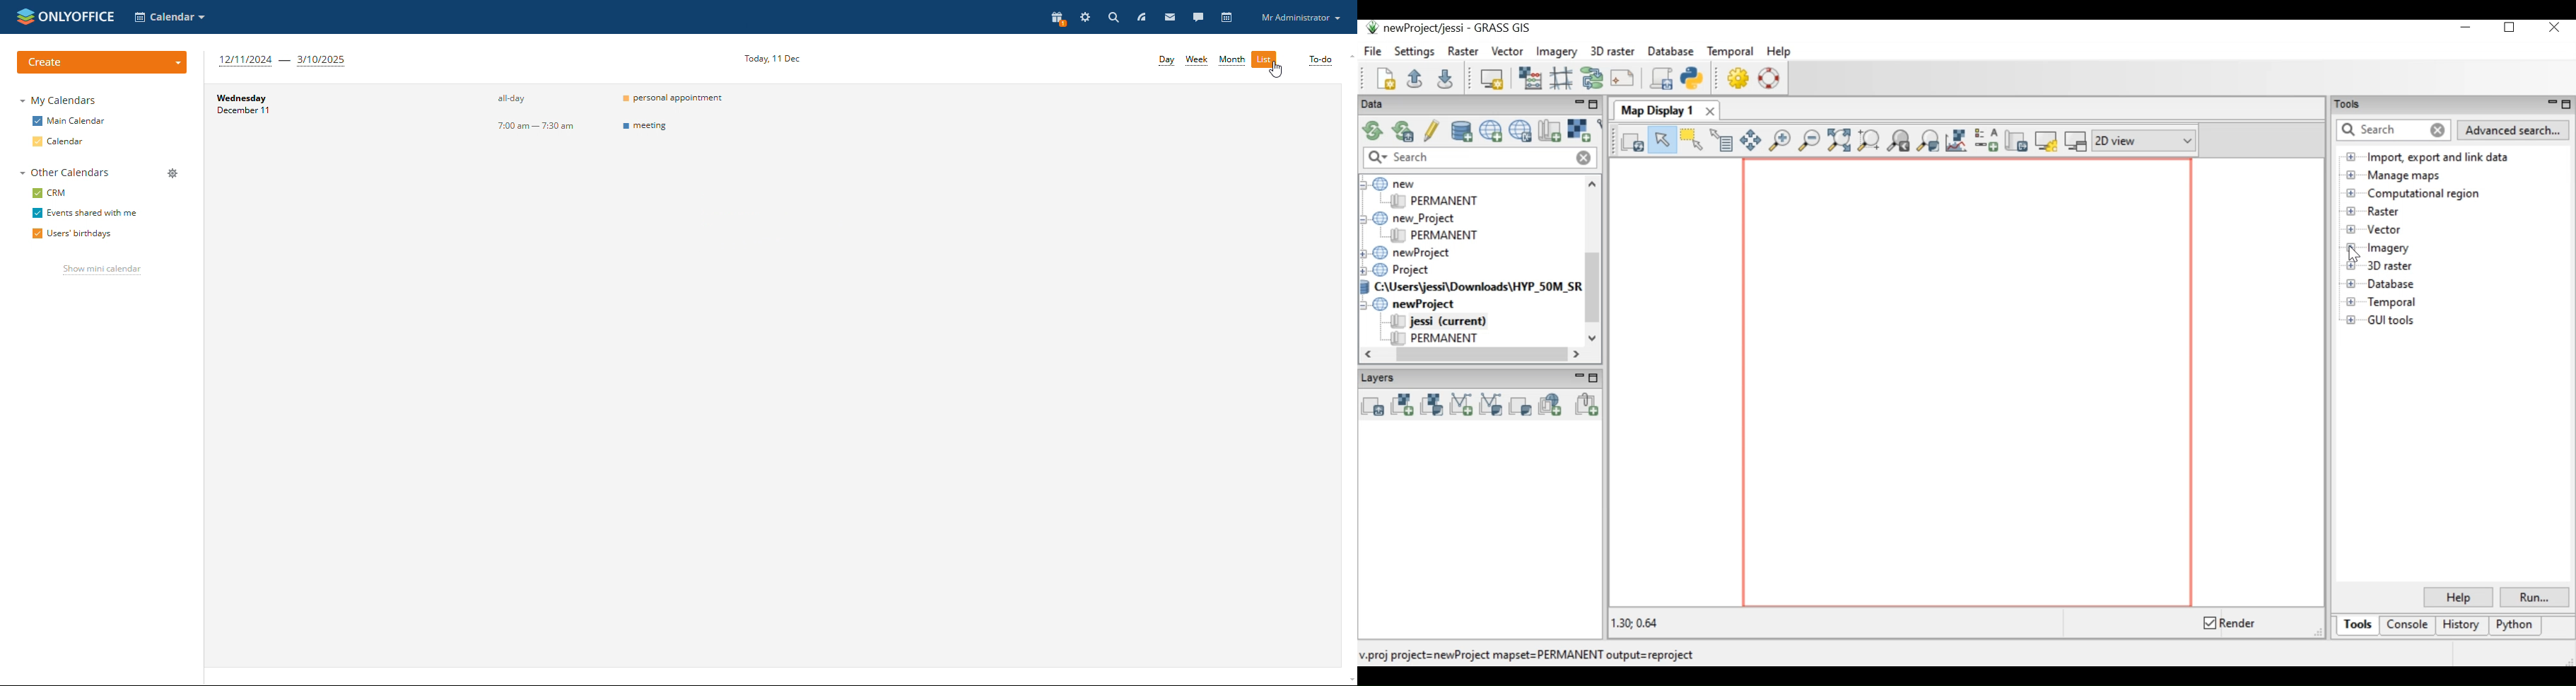 Image resolution: width=2576 pixels, height=700 pixels. Describe the element at coordinates (1086, 17) in the screenshot. I see `` at that location.